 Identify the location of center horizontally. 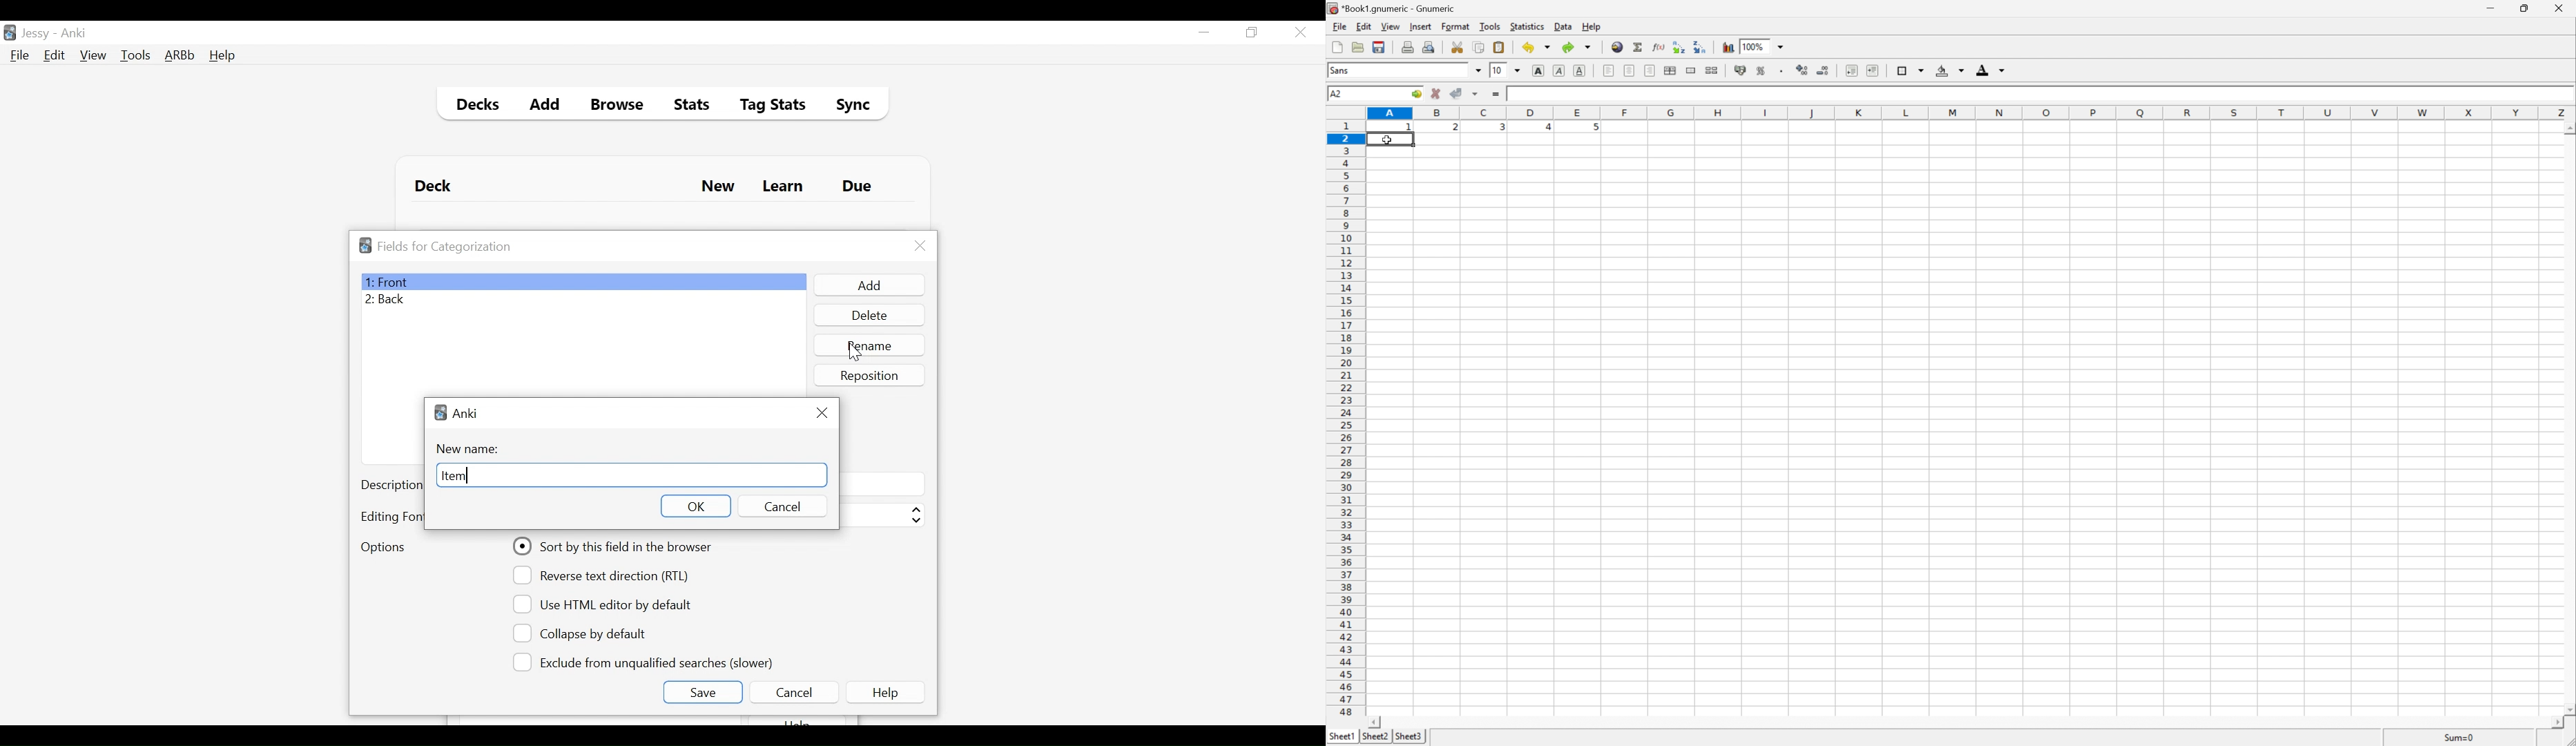
(1631, 69).